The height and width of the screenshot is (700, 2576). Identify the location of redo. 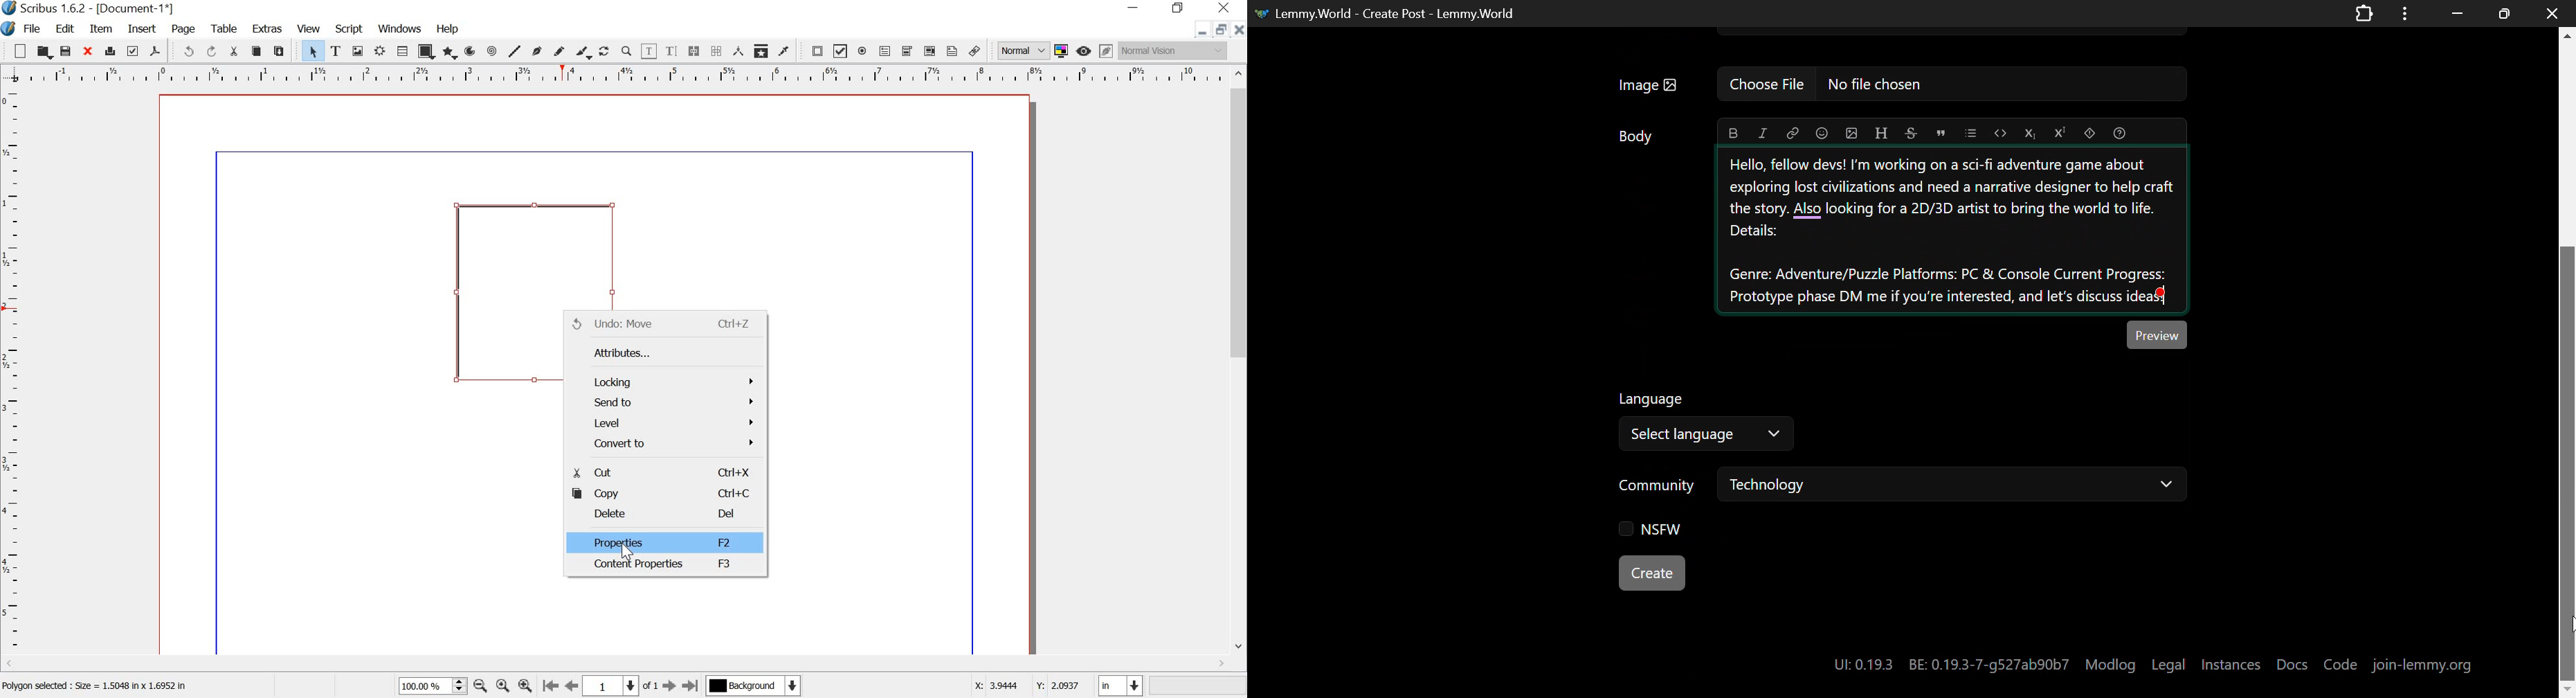
(210, 52).